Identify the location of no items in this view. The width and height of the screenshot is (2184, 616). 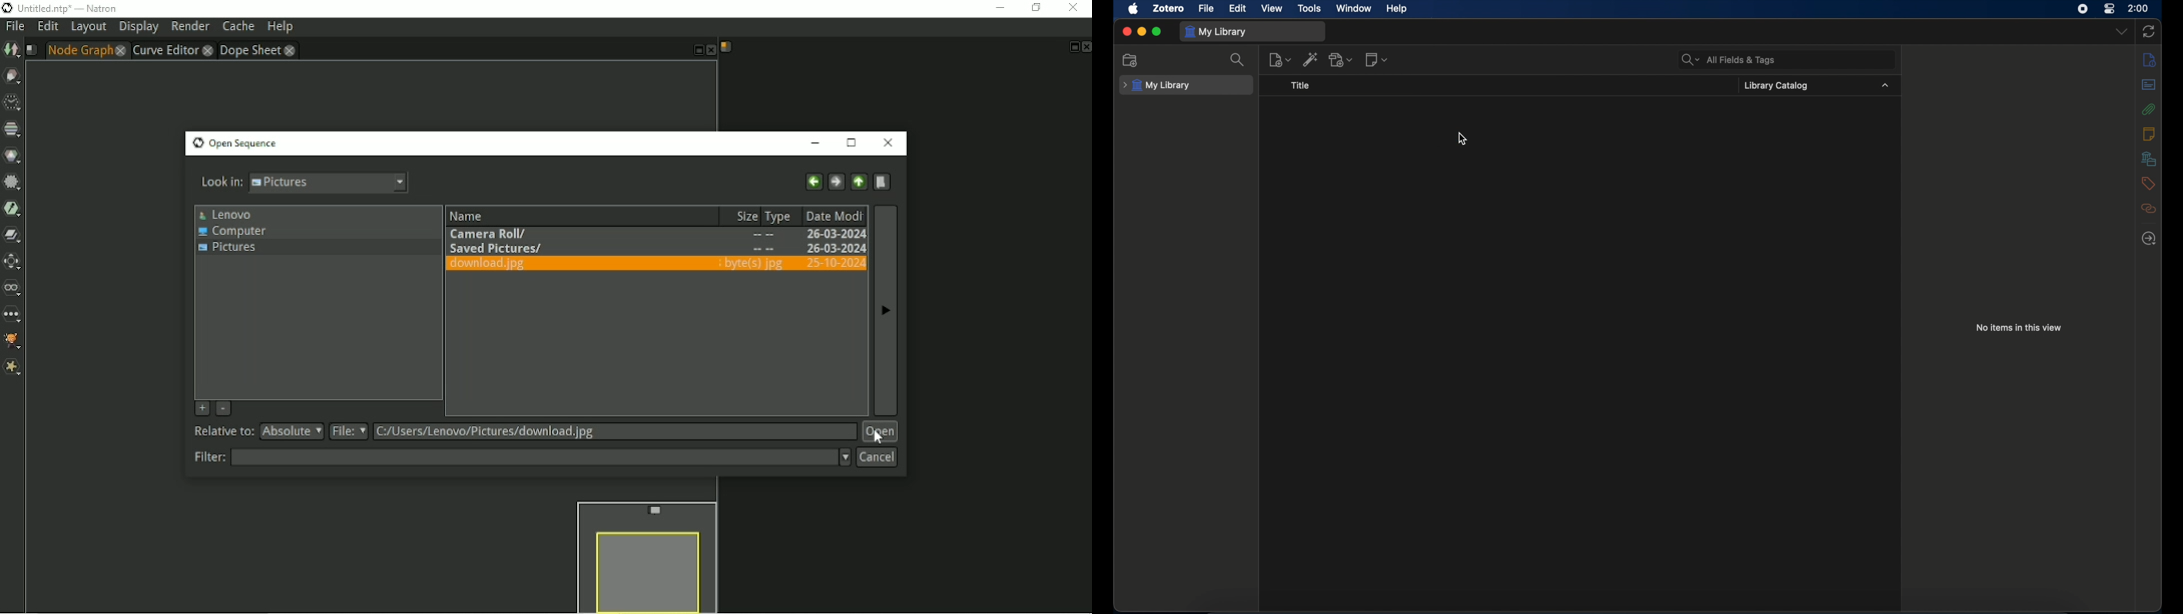
(2019, 327).